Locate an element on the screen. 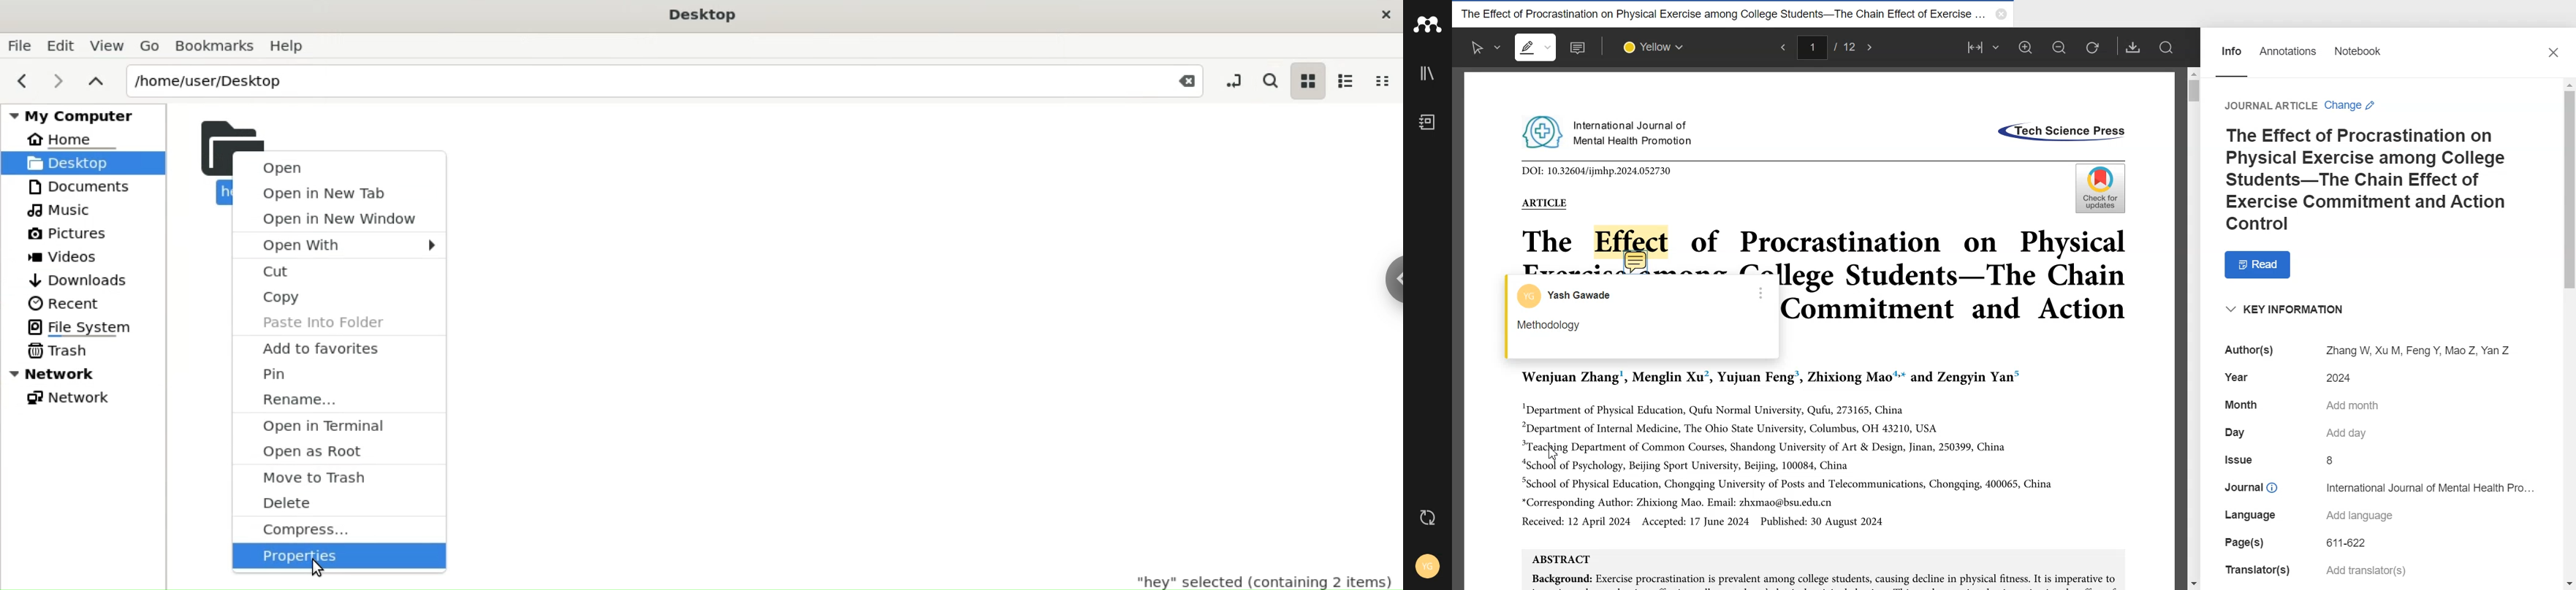 The image size is (2576, 616). Wenjuan Zhang’, Menglin Xu’, Yujuan Feng’, Zhixiong Mao™* and Zengyin Yan” is located at coordinates (1771, 378).